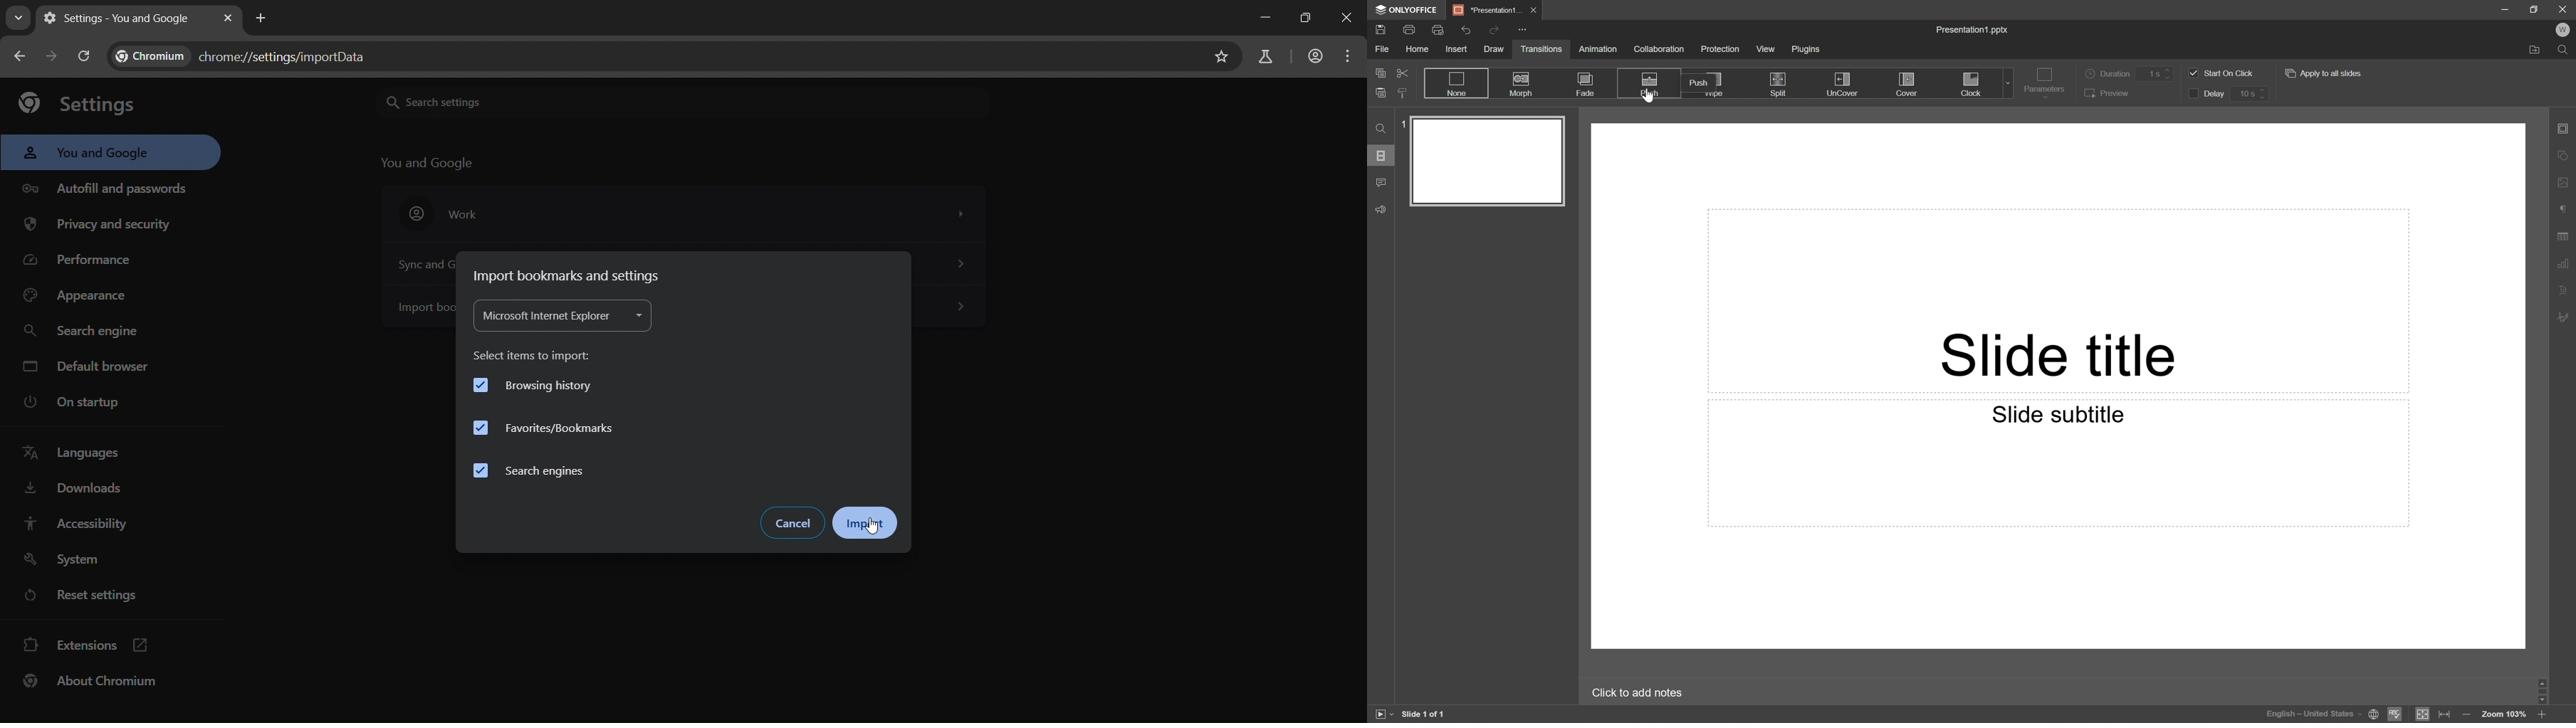  What do you see at coordinates (1660, 52) in the screenshot?
I see `Collaboration` at bounding box center [1660, 52].